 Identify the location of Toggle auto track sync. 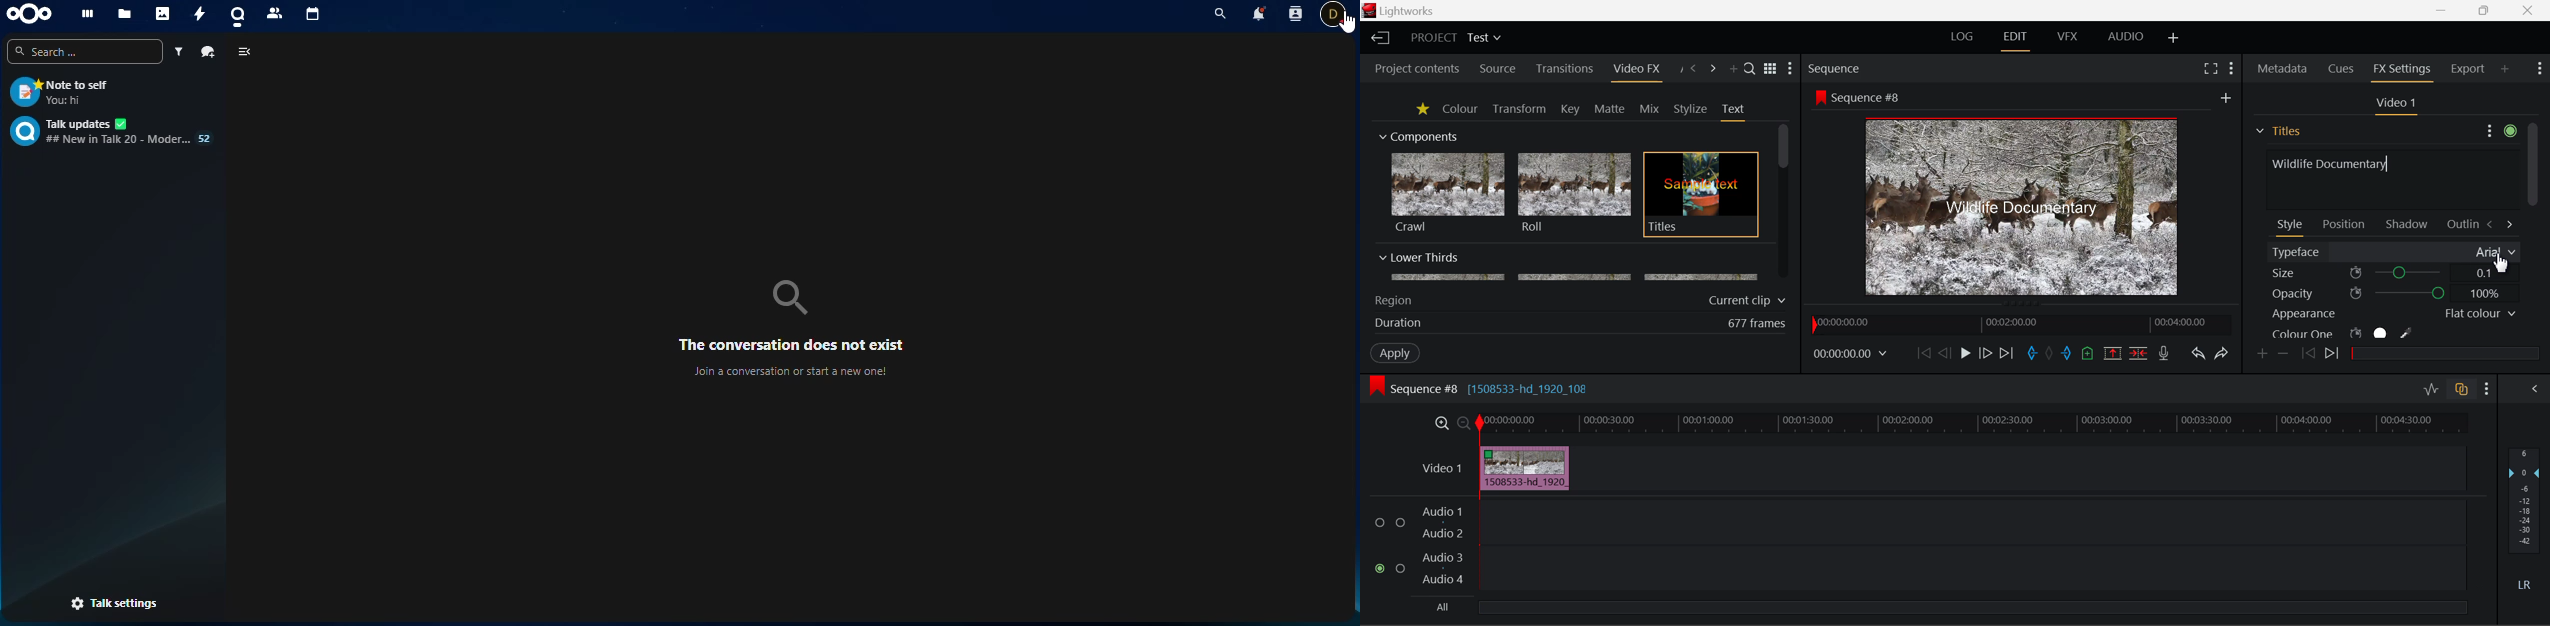
(2464, 389).